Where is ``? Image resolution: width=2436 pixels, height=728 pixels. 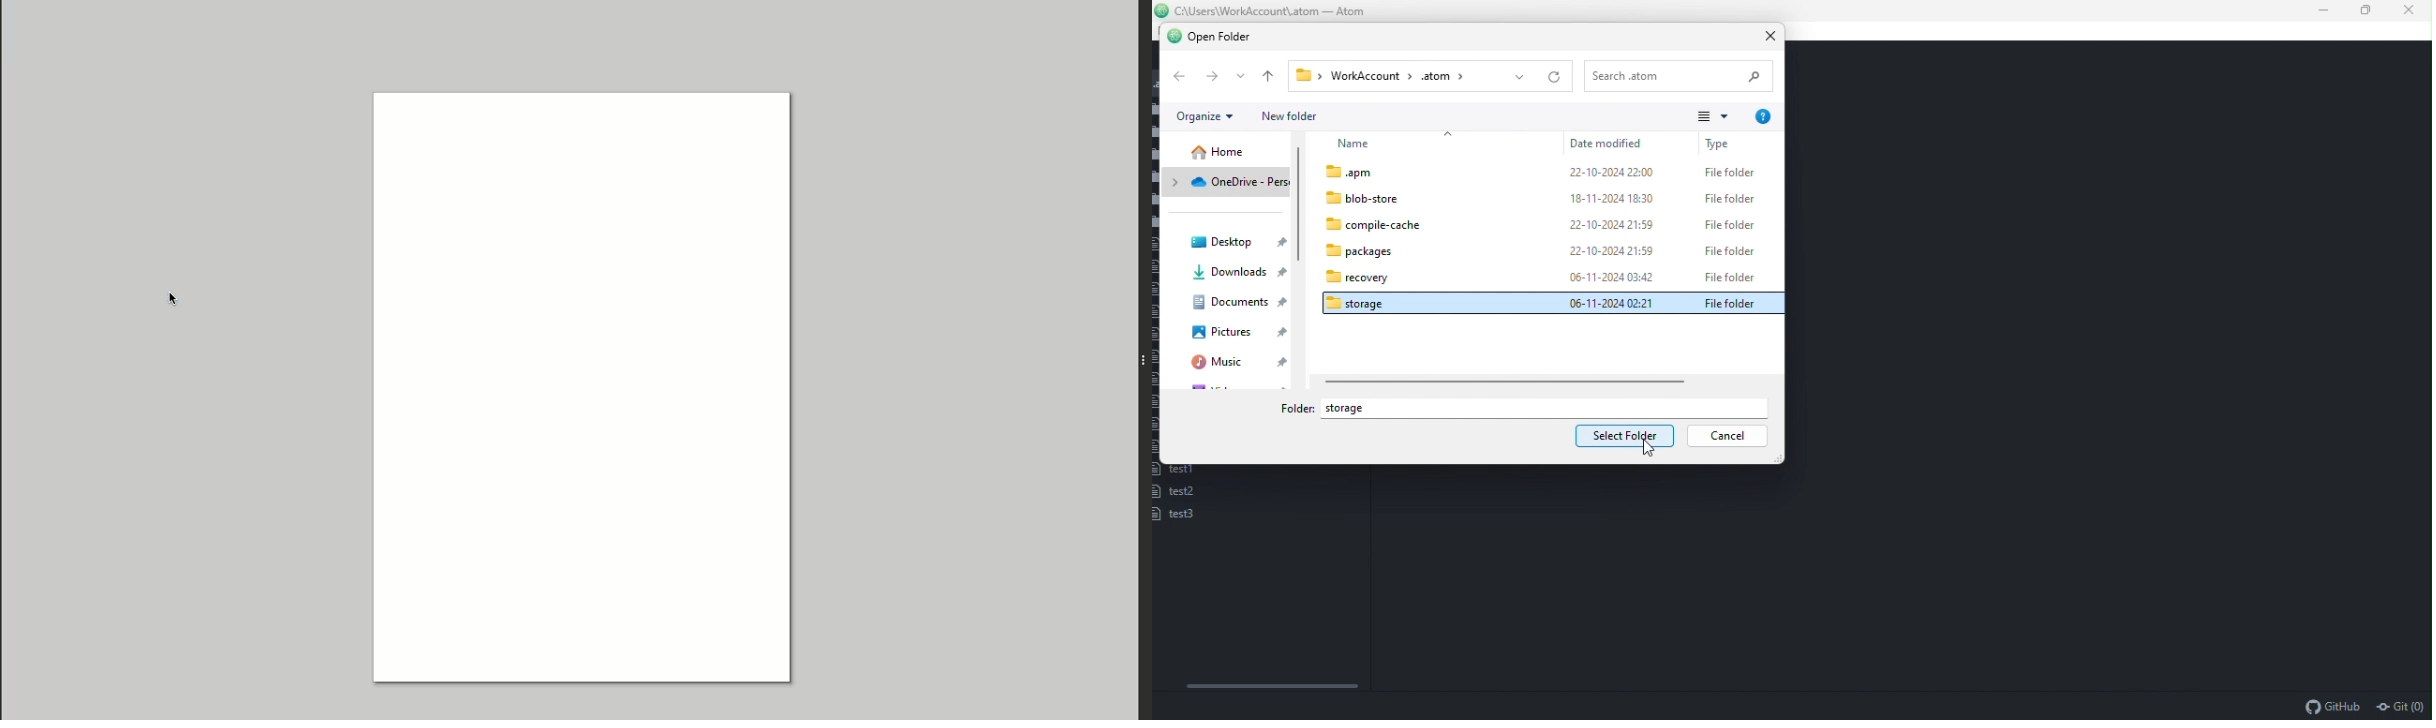  is located at coordinates (1222, 151).